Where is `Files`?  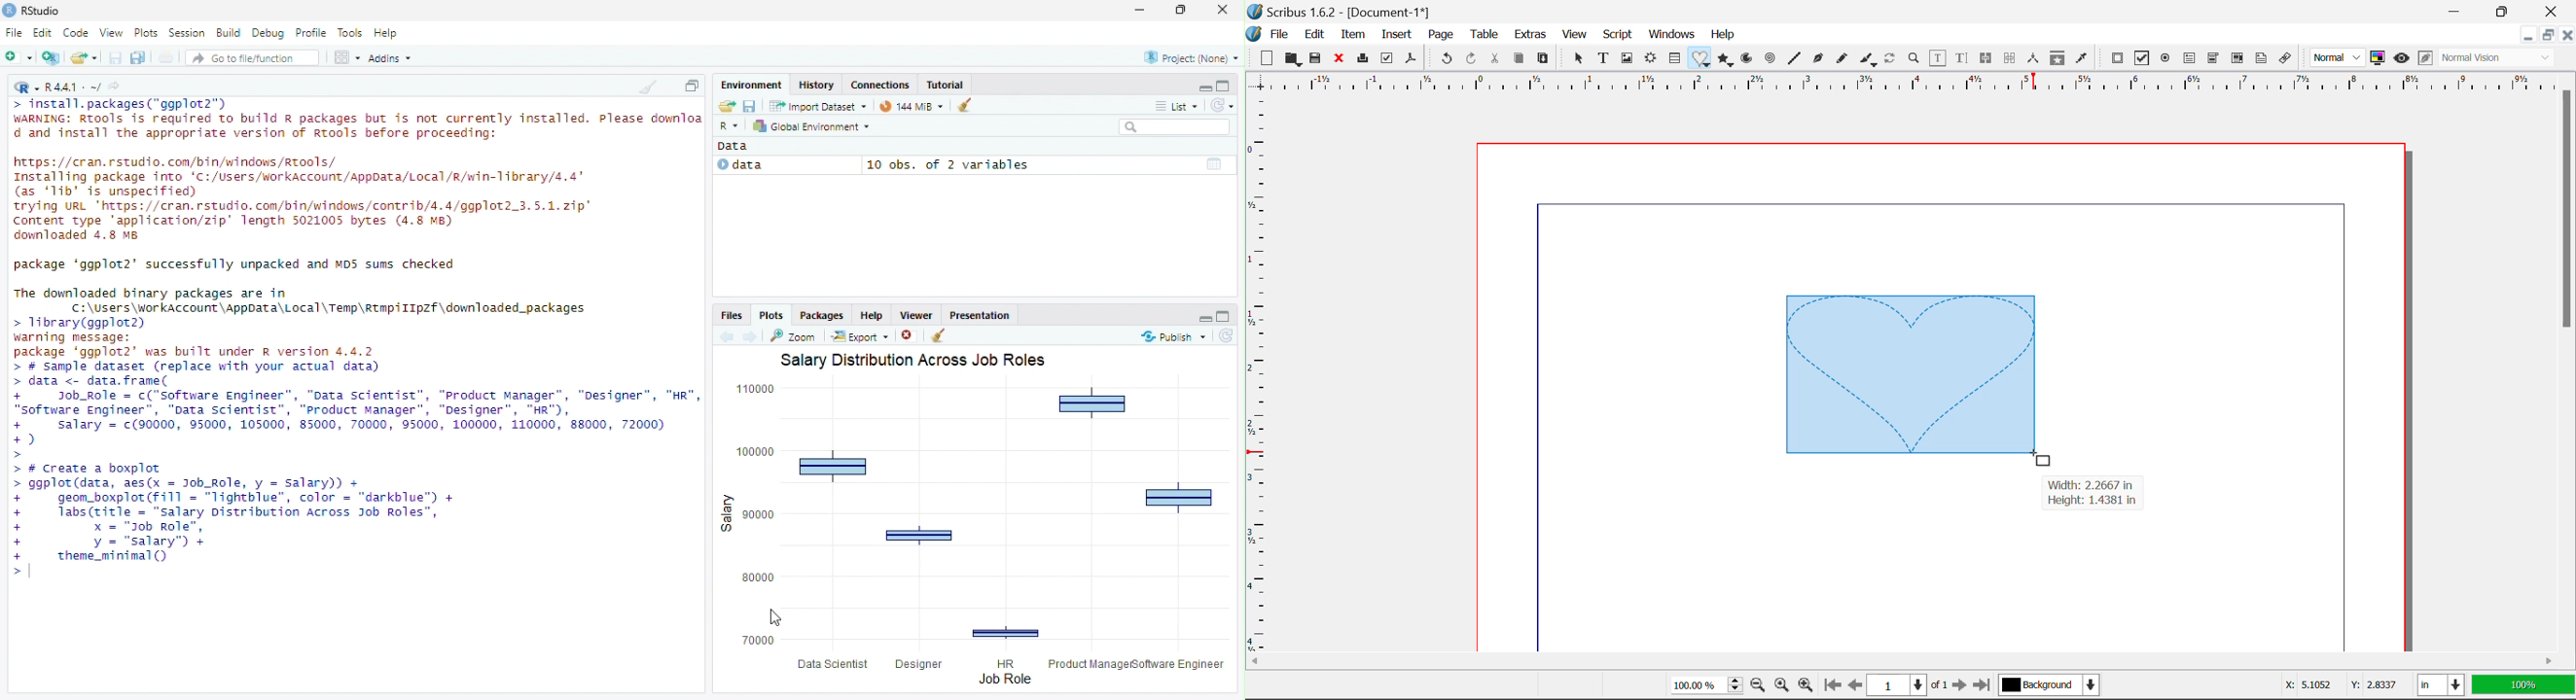
Files is located at coordinates (733, 315).